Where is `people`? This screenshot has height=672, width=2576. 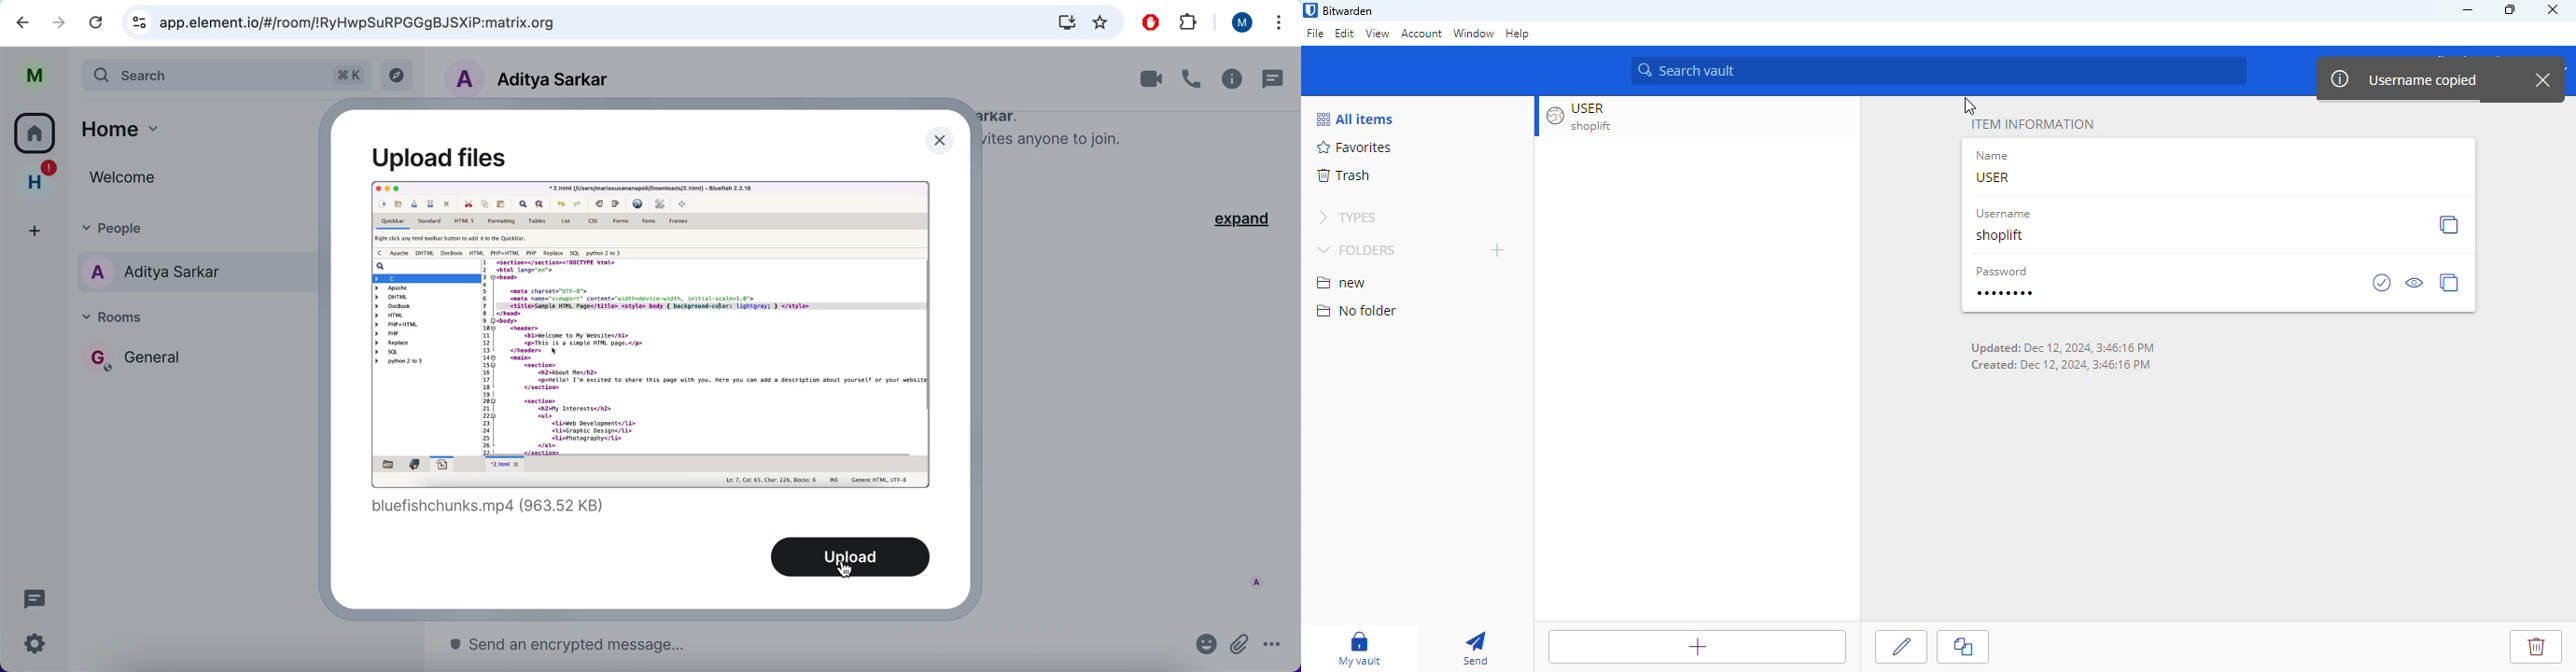
people is located at coordinates (200, 272).